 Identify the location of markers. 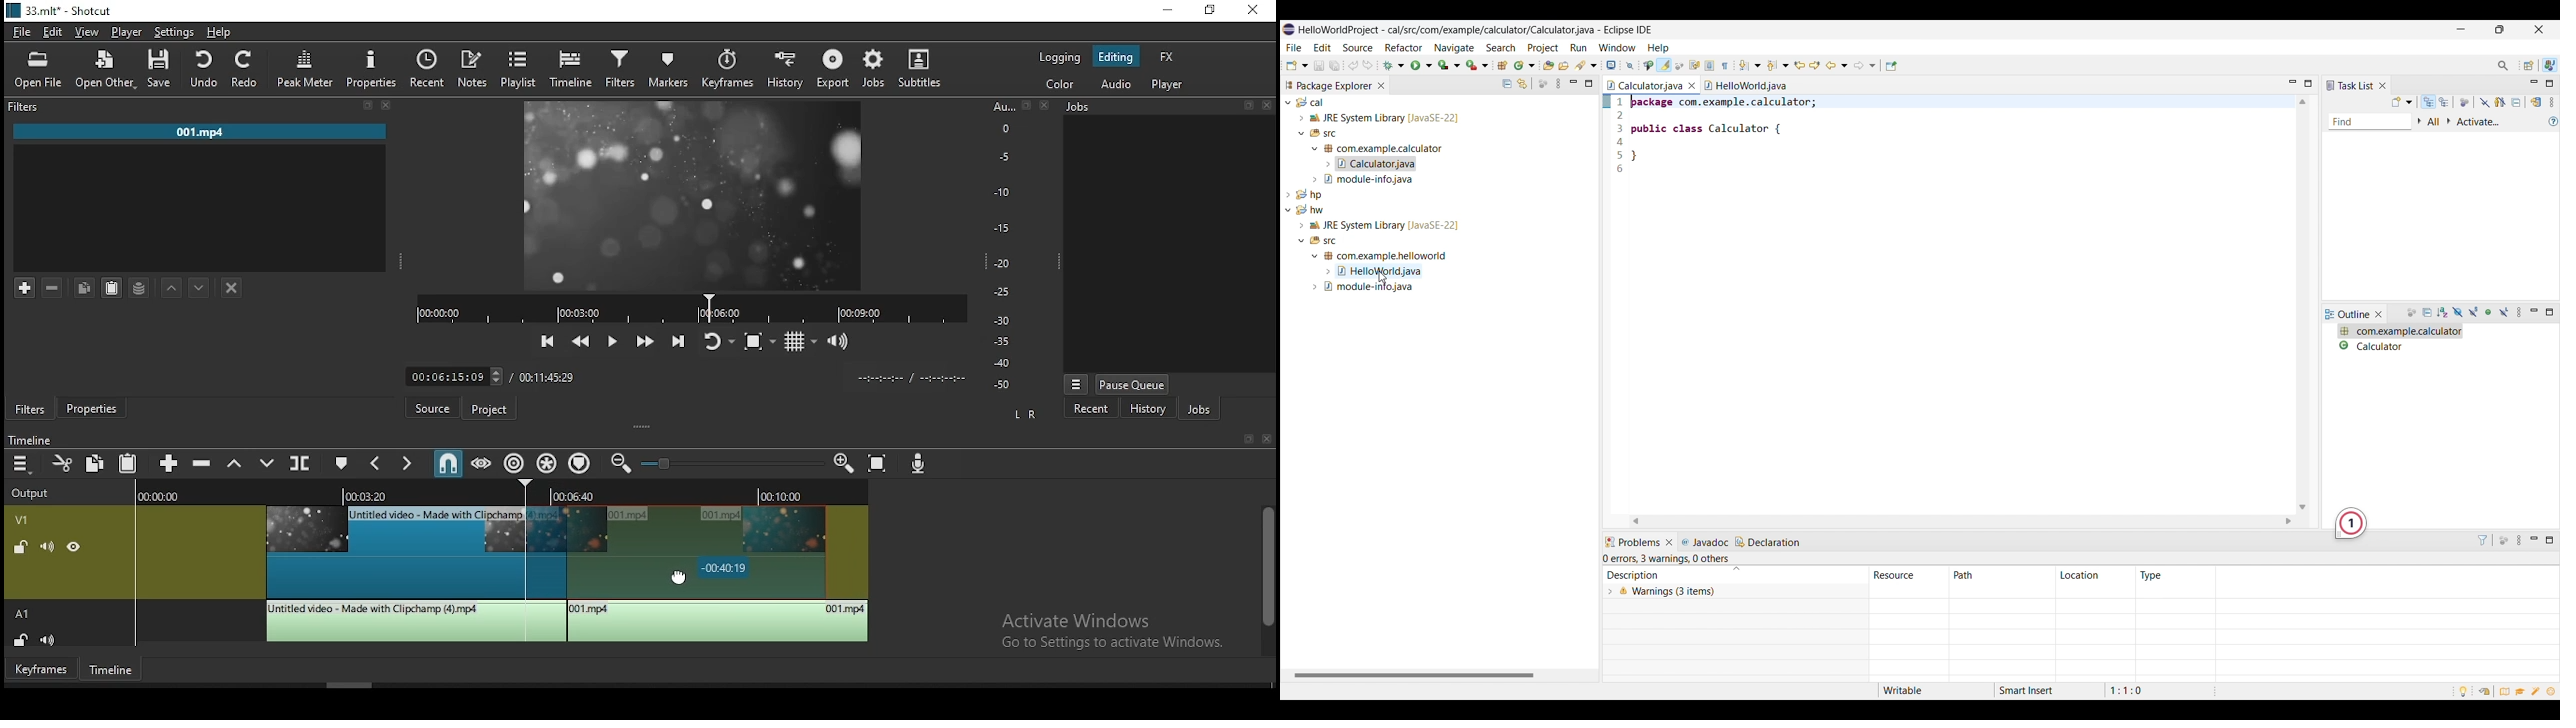
(670, 70).